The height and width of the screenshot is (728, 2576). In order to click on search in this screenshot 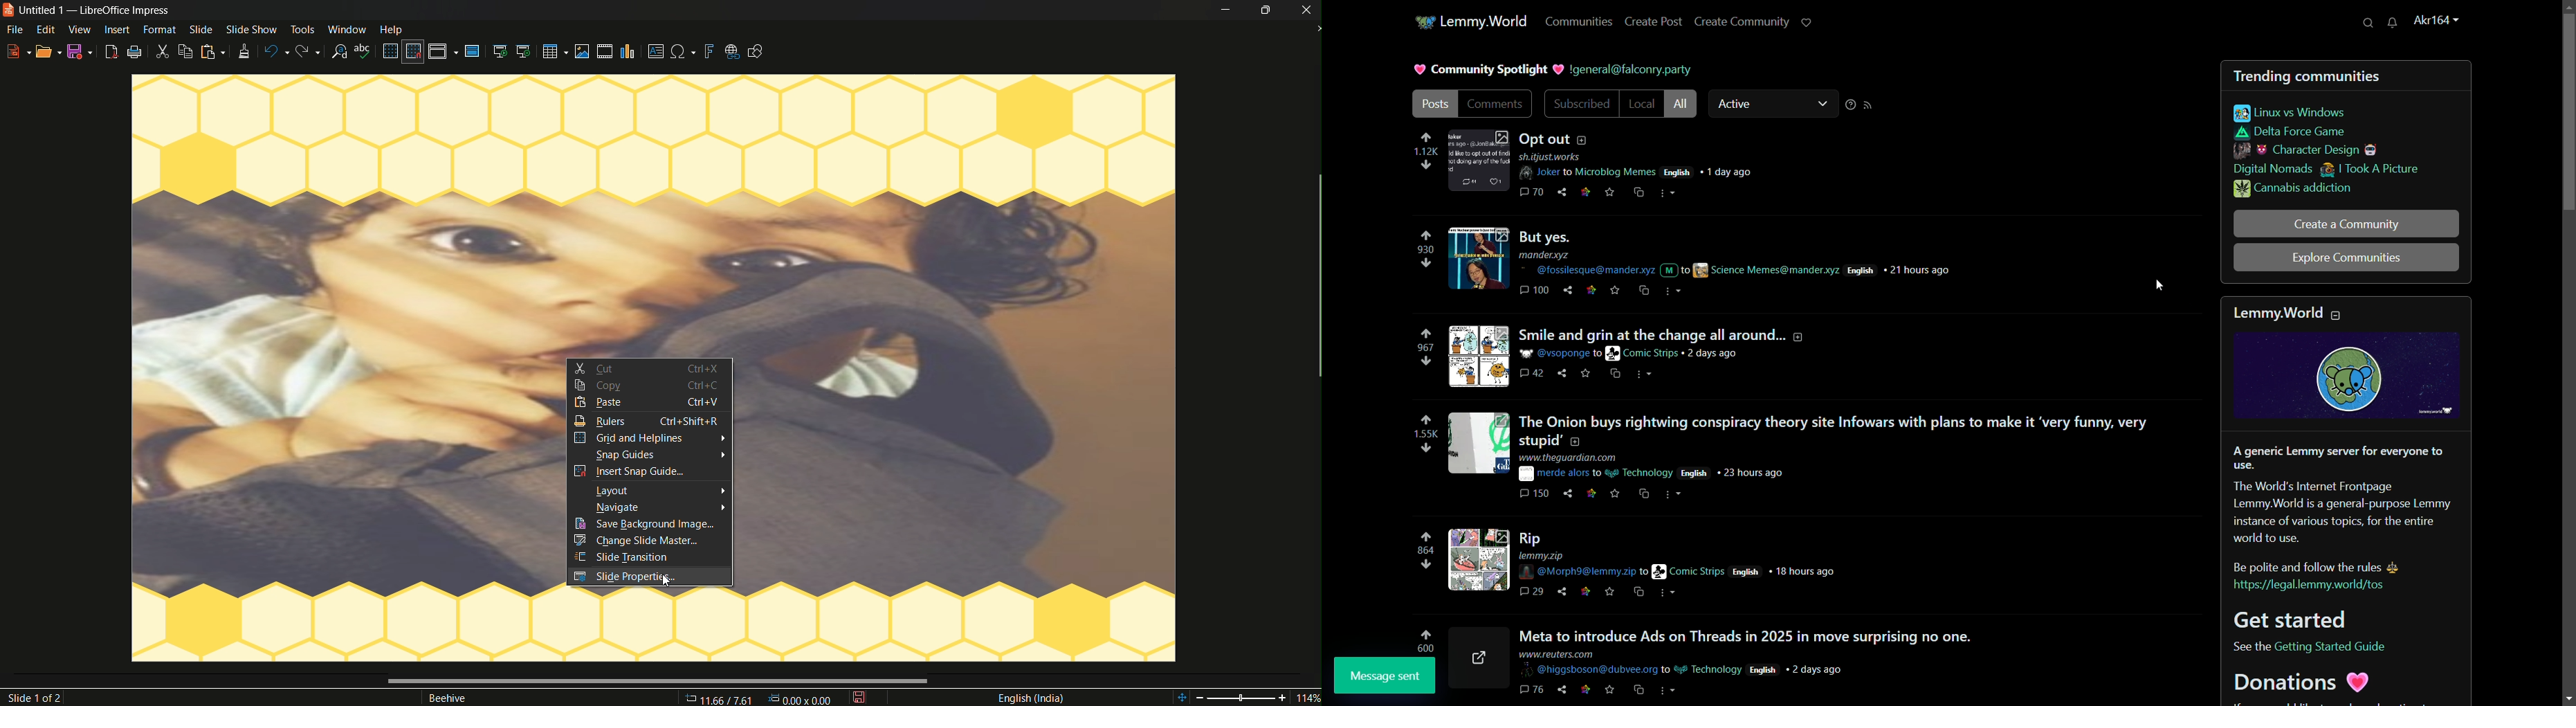, I will do `click(2369, 22)`.